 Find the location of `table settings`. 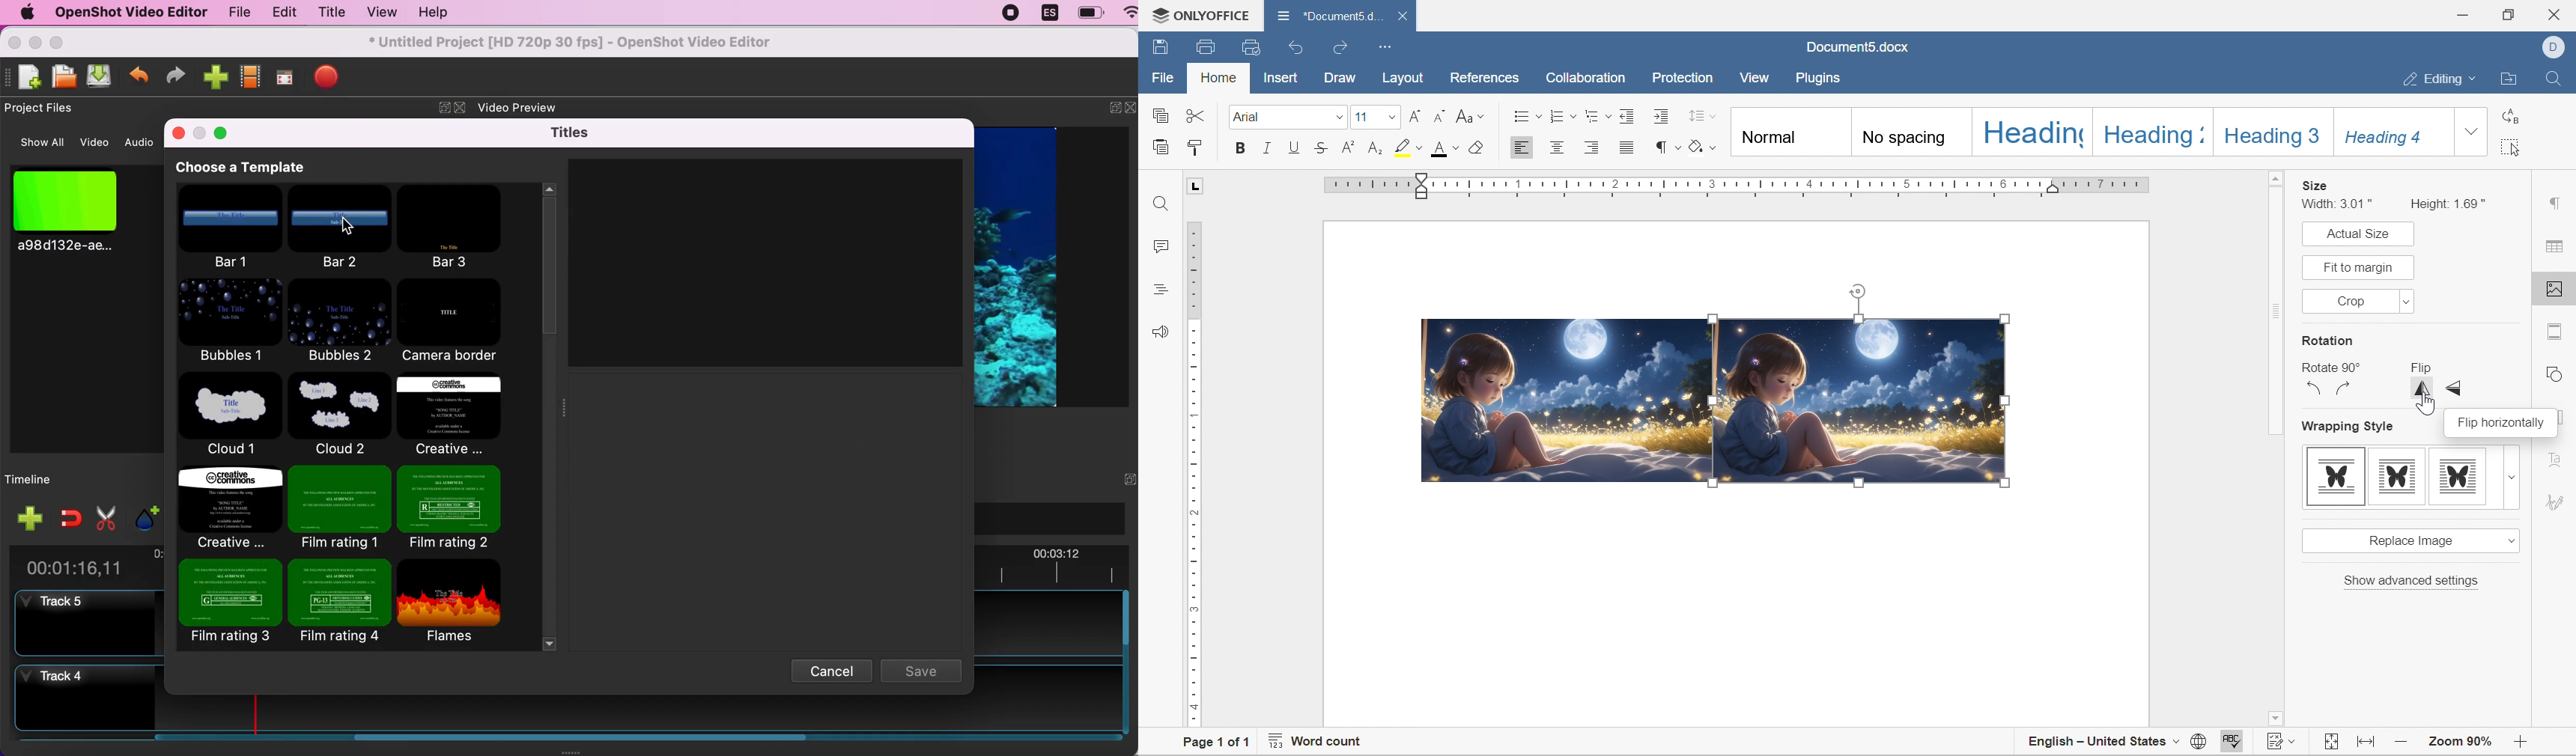

table settings is located at coordinates (2557, 247).